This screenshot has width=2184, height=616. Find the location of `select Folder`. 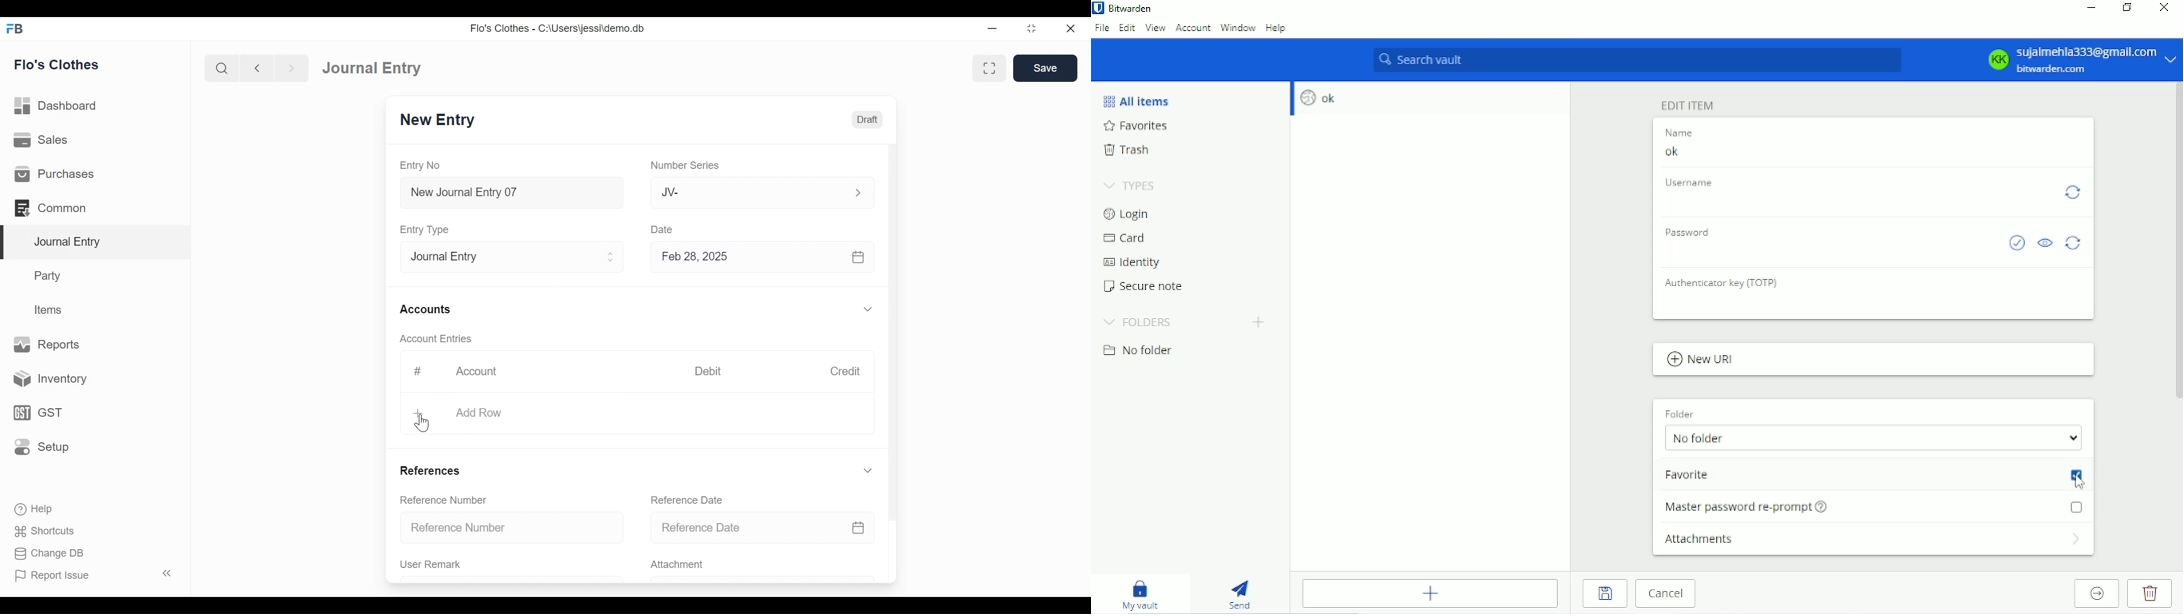

select Folder is located at coordinates (1874, 439).